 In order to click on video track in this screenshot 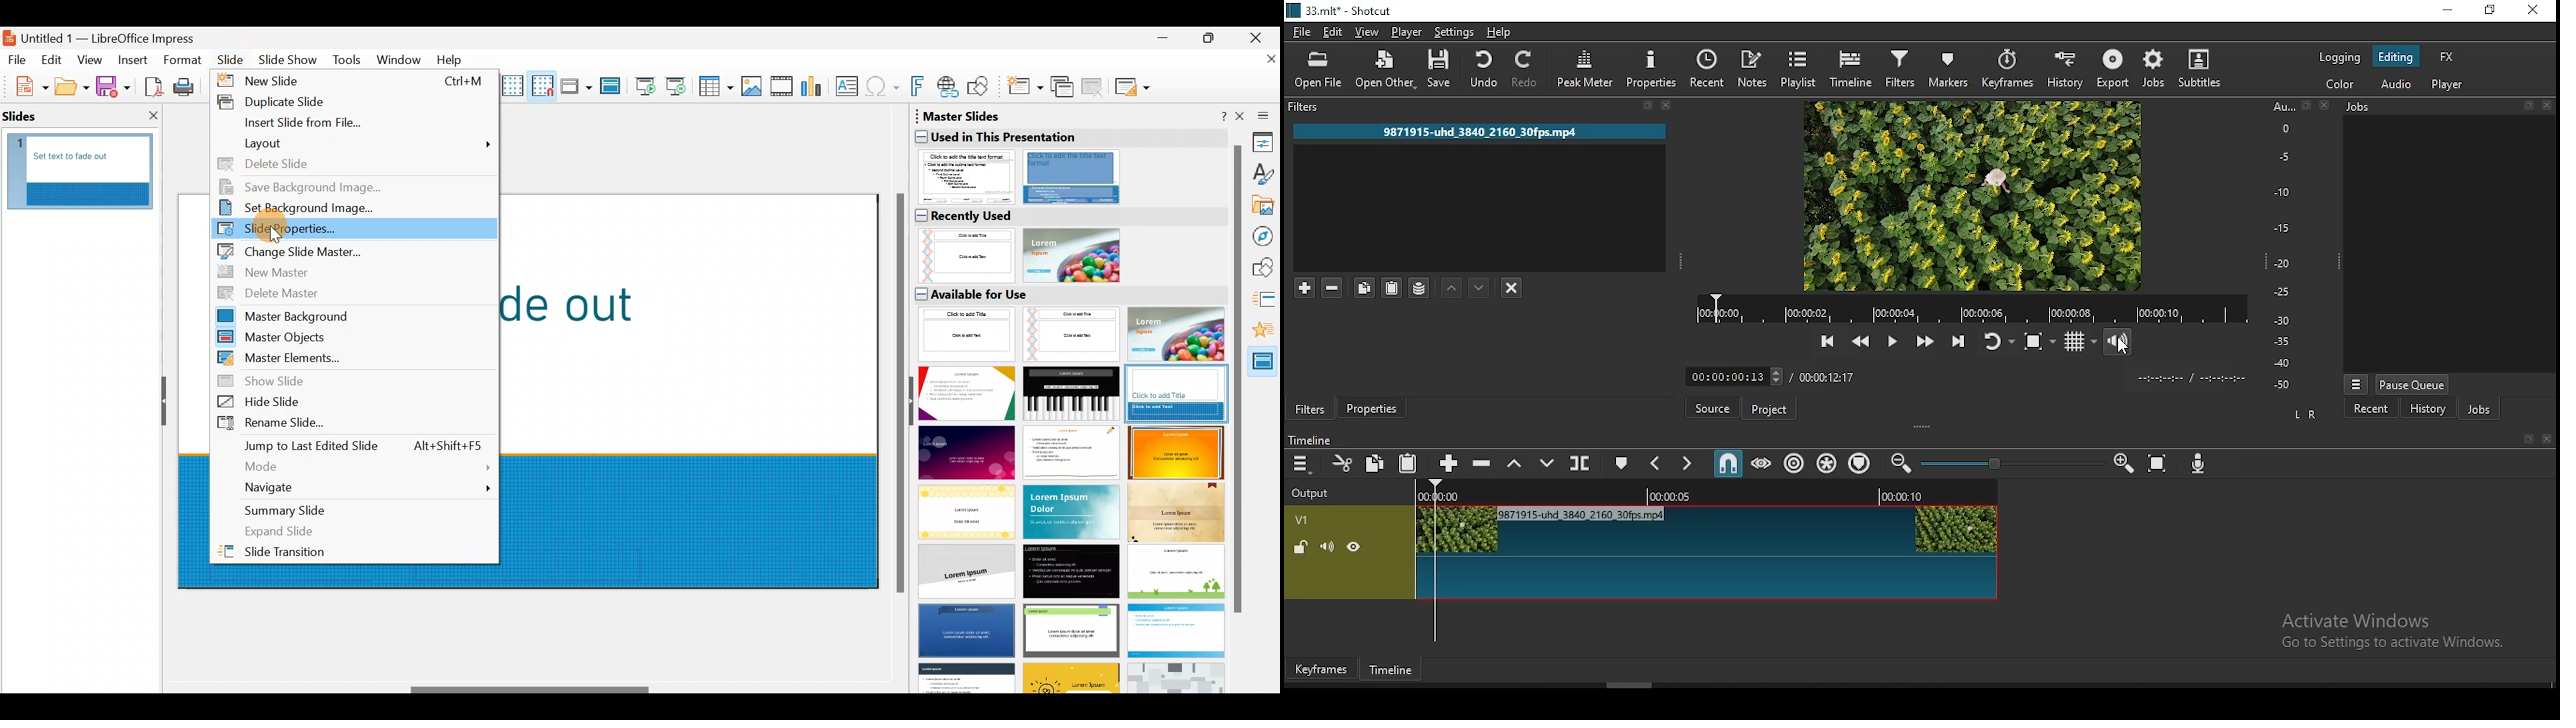, I will do `click(1704, 554)`.